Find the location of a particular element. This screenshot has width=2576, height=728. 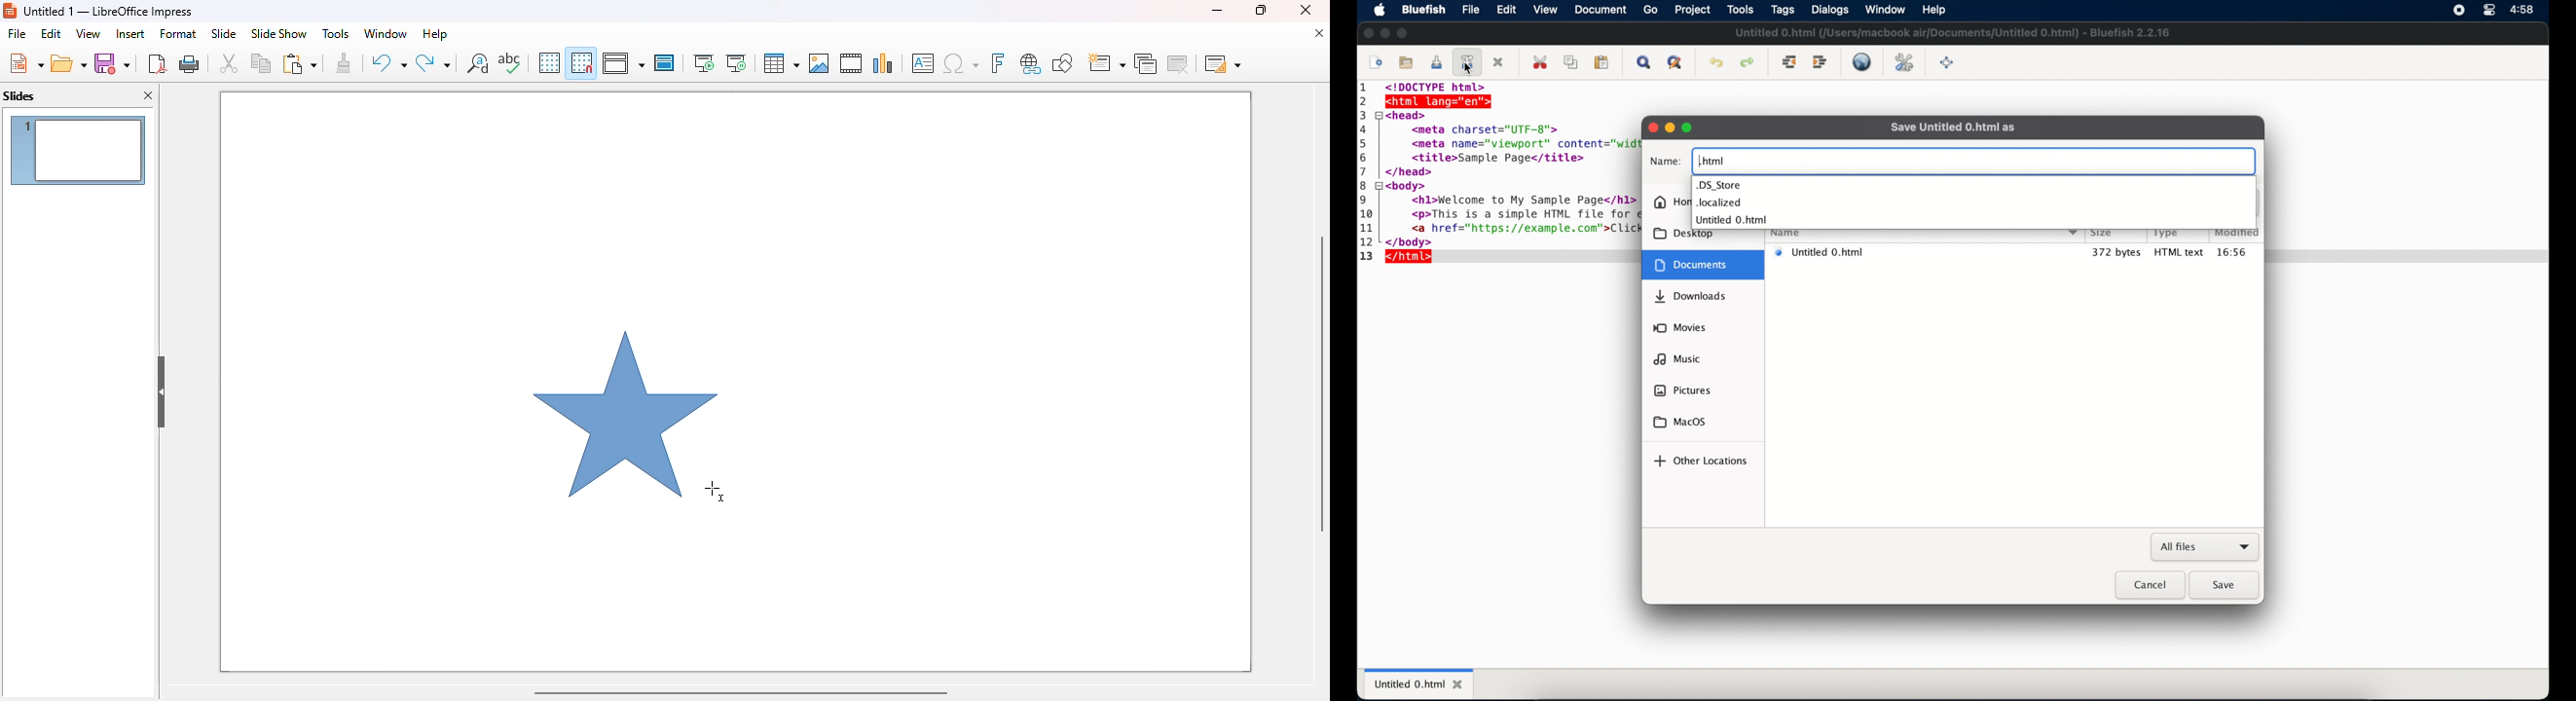

advanced find and replace is located at coordinates (1676, 63).